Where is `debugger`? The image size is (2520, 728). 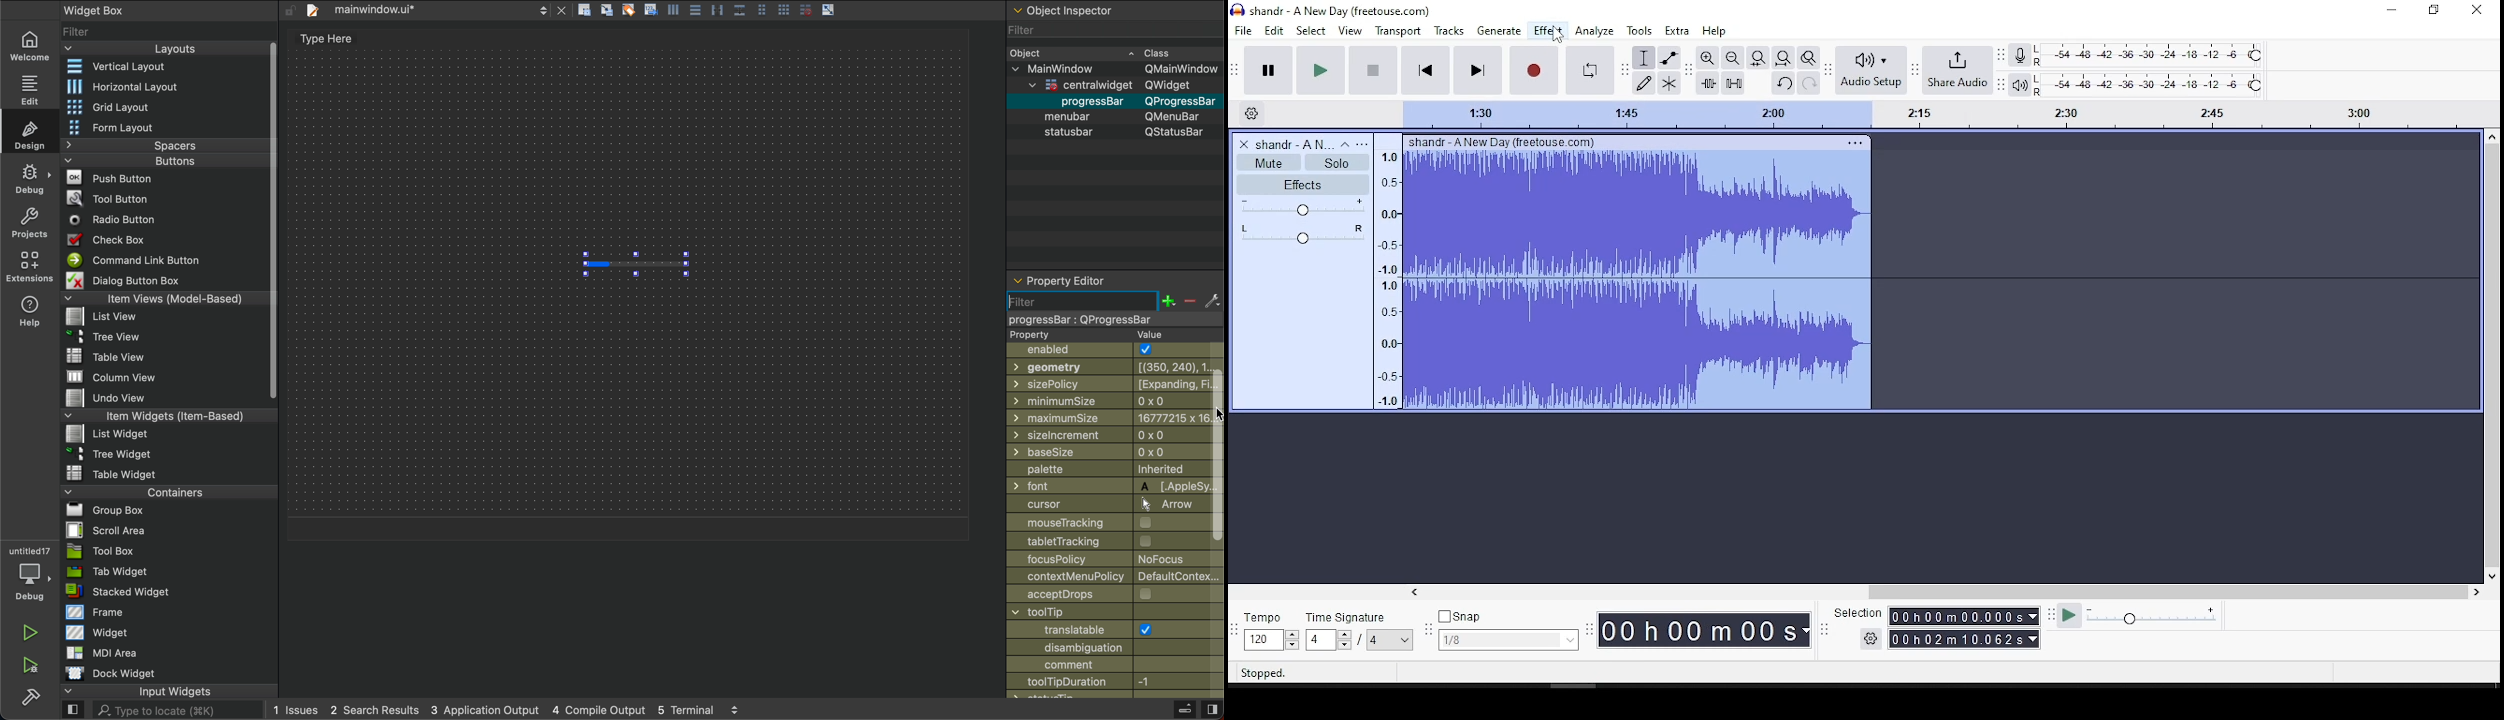 debugger is located at coordinates (29, 572).